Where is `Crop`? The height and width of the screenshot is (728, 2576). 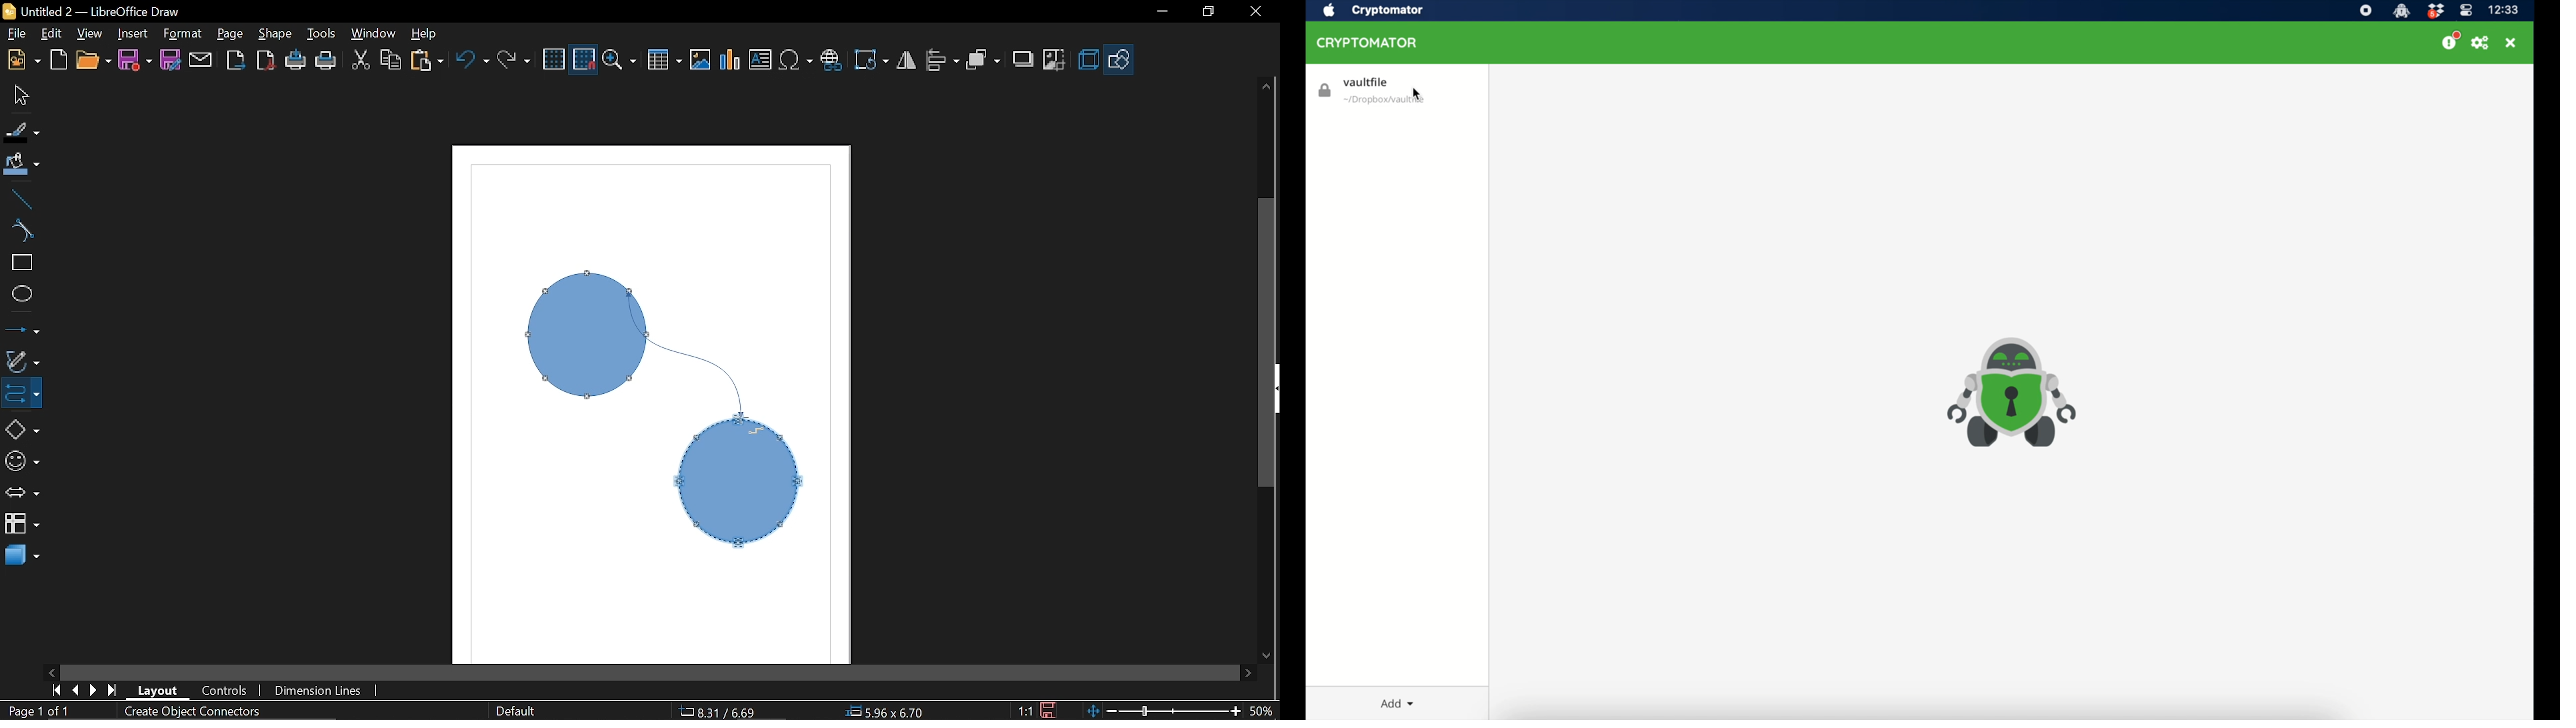 Crop is located at coordinates (1052, 60).